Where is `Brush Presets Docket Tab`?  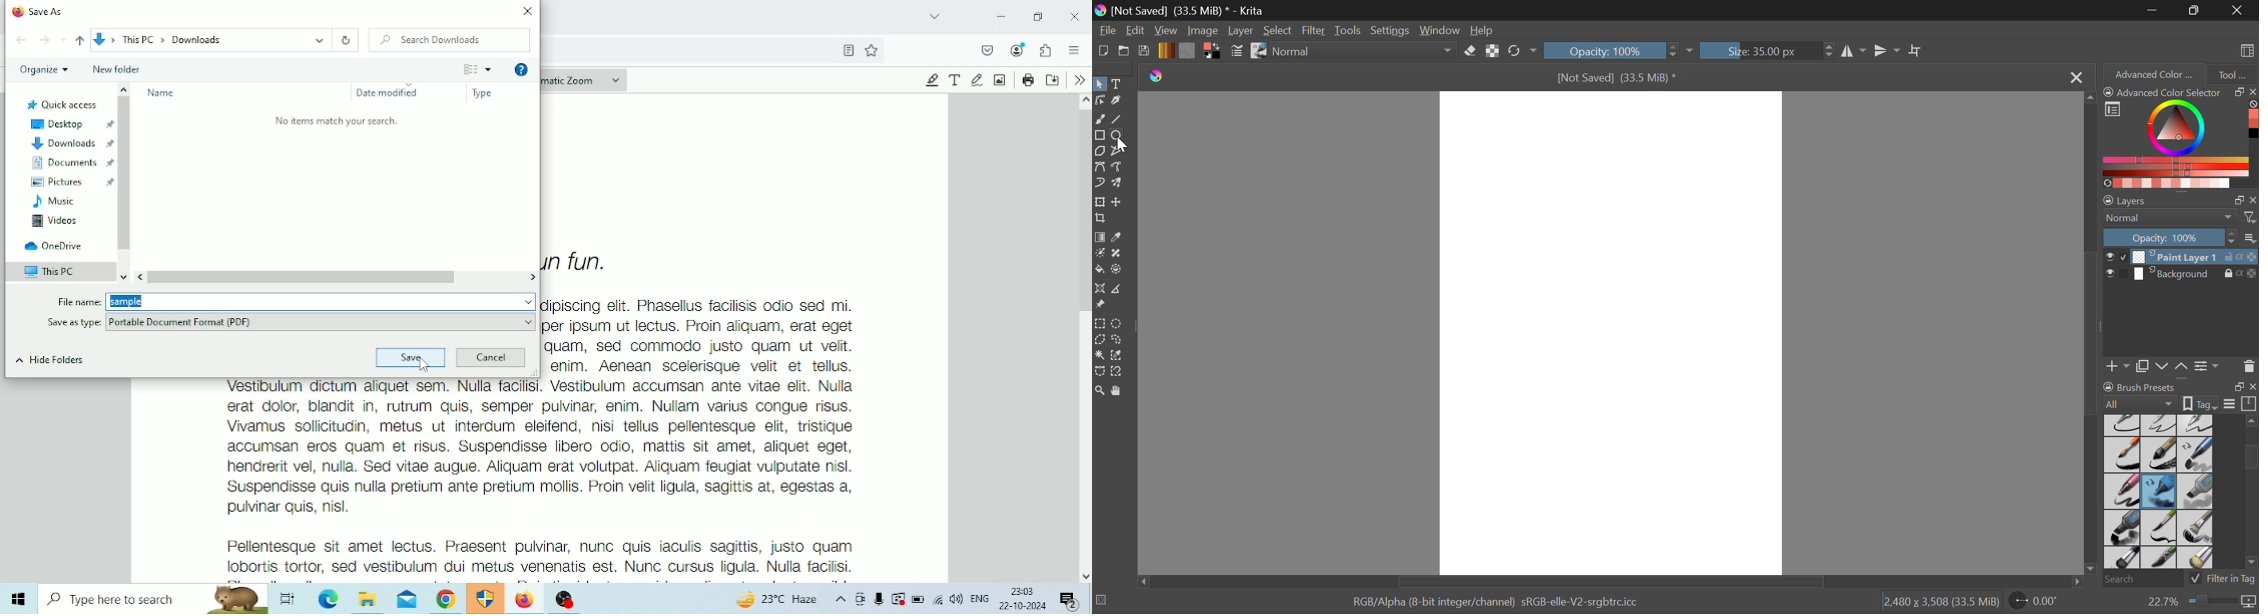 Brush Presets Docket Tab is located at coordinates (2180, 393).